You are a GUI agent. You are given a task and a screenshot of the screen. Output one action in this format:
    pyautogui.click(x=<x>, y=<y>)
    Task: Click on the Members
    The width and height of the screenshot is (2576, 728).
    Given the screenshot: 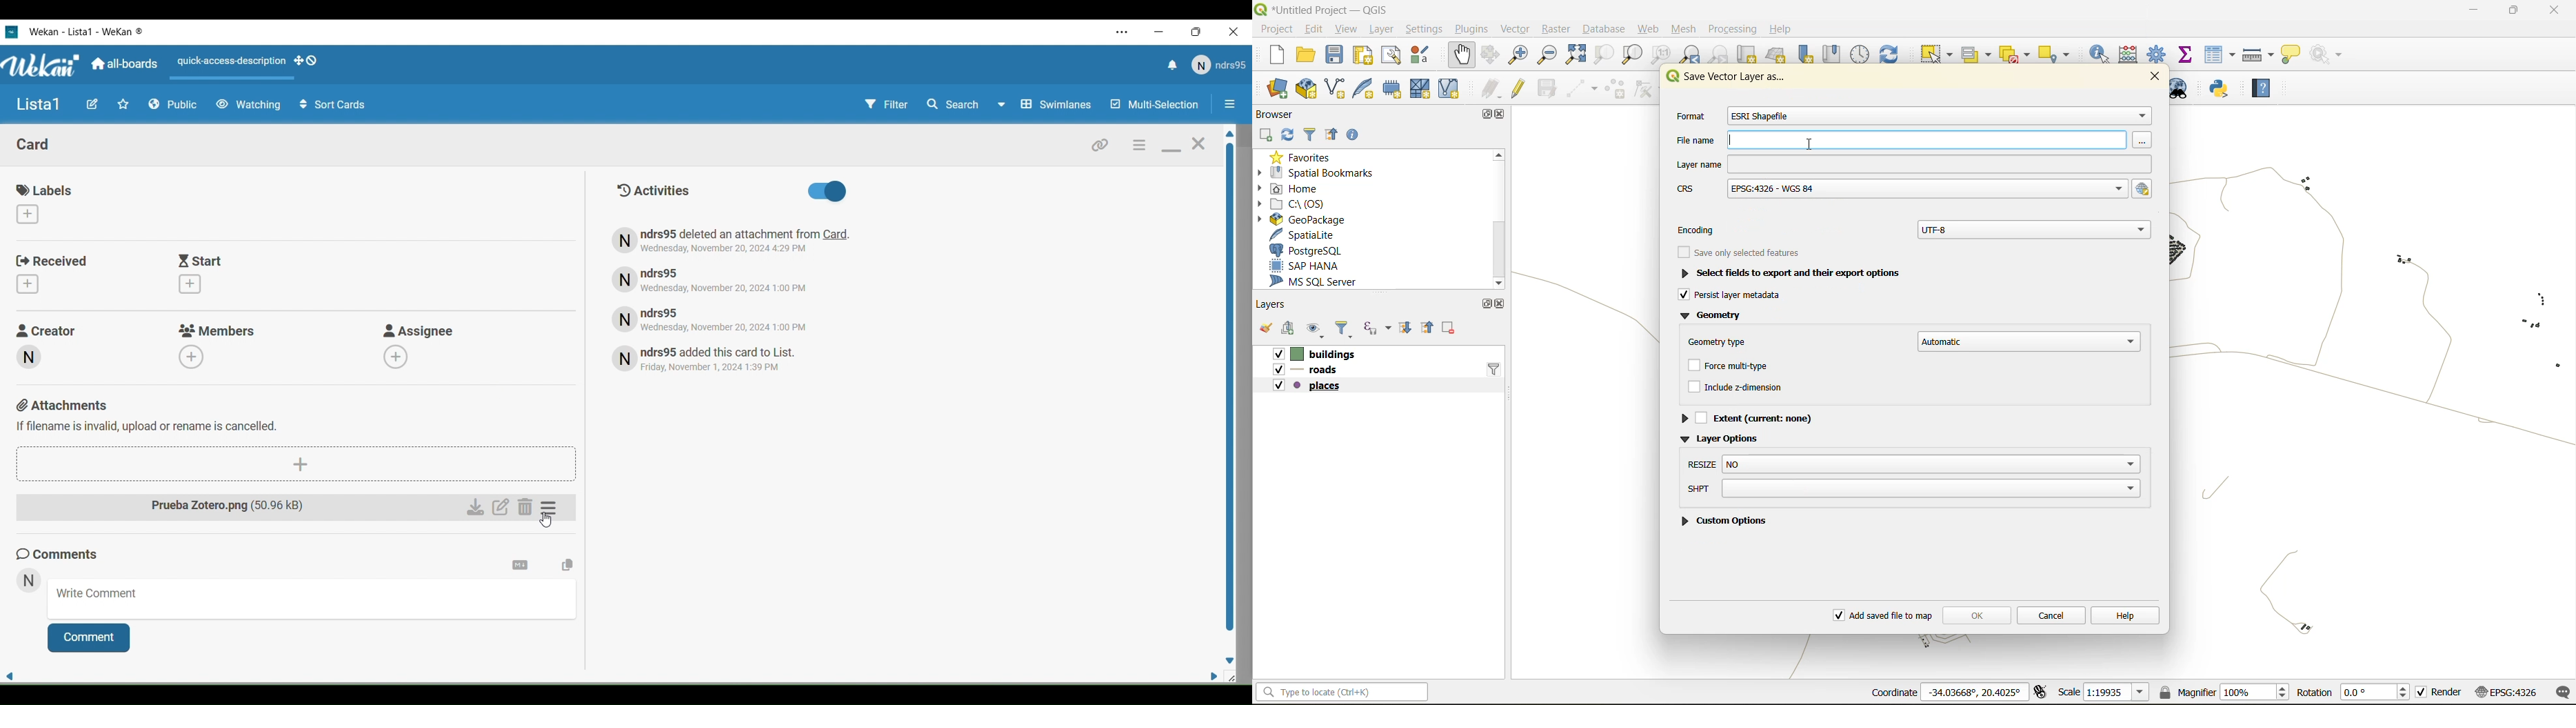 What is the action you would take?
    pyautogui.click(x=217, y=330)
    